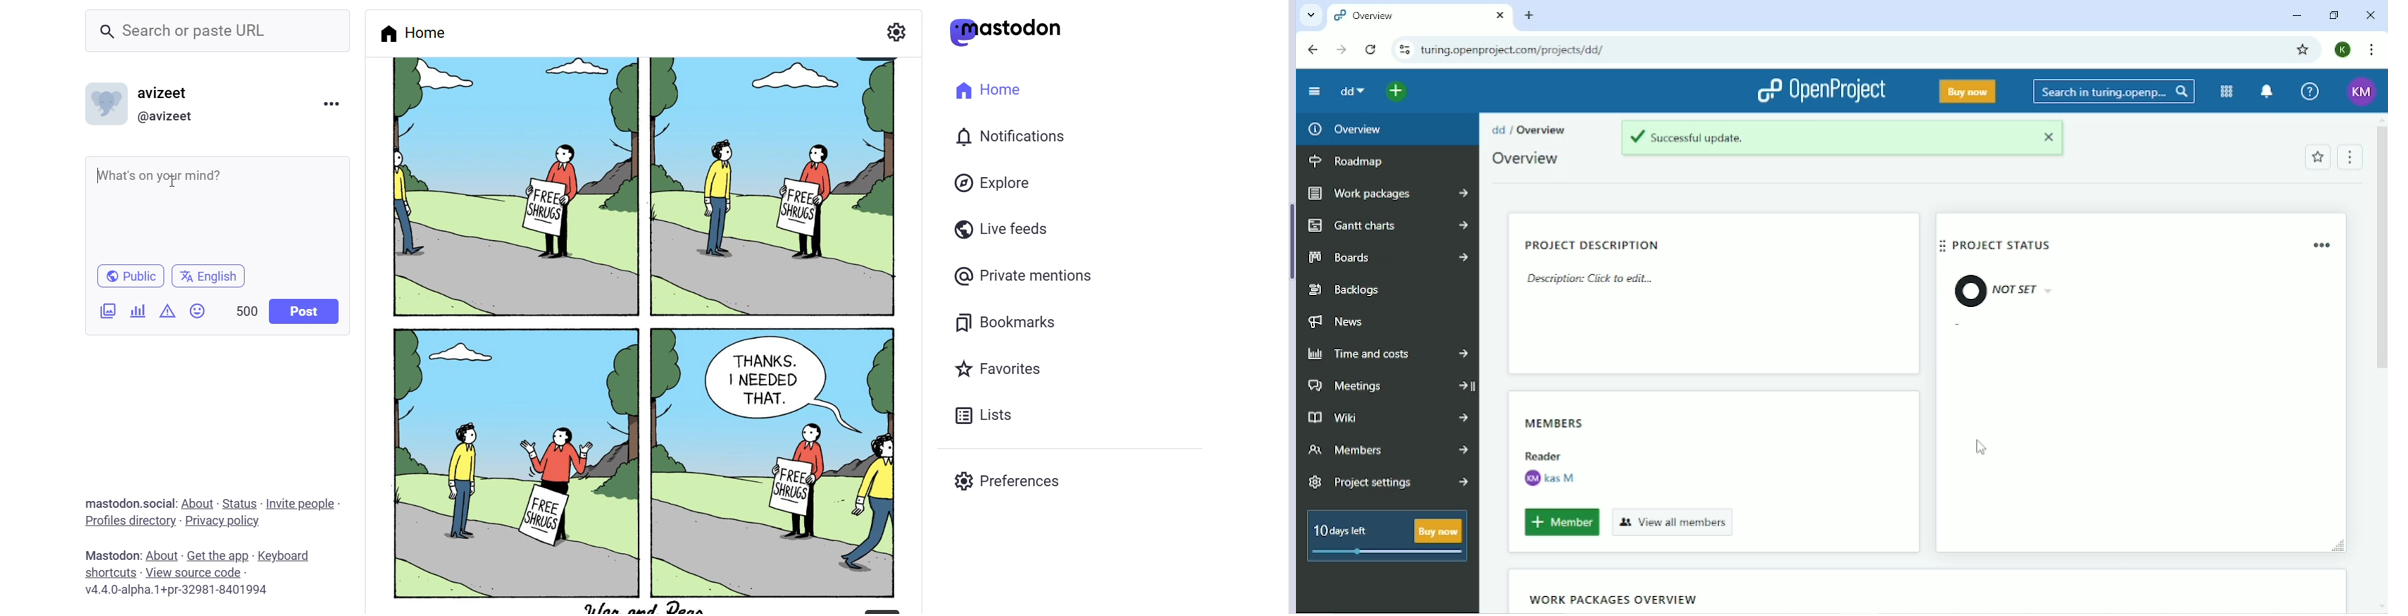 This screenshot has width=2408, height=616. Describe the element at coordinates (1388, 416) in the screenshot. I see `Wiki` at that location.